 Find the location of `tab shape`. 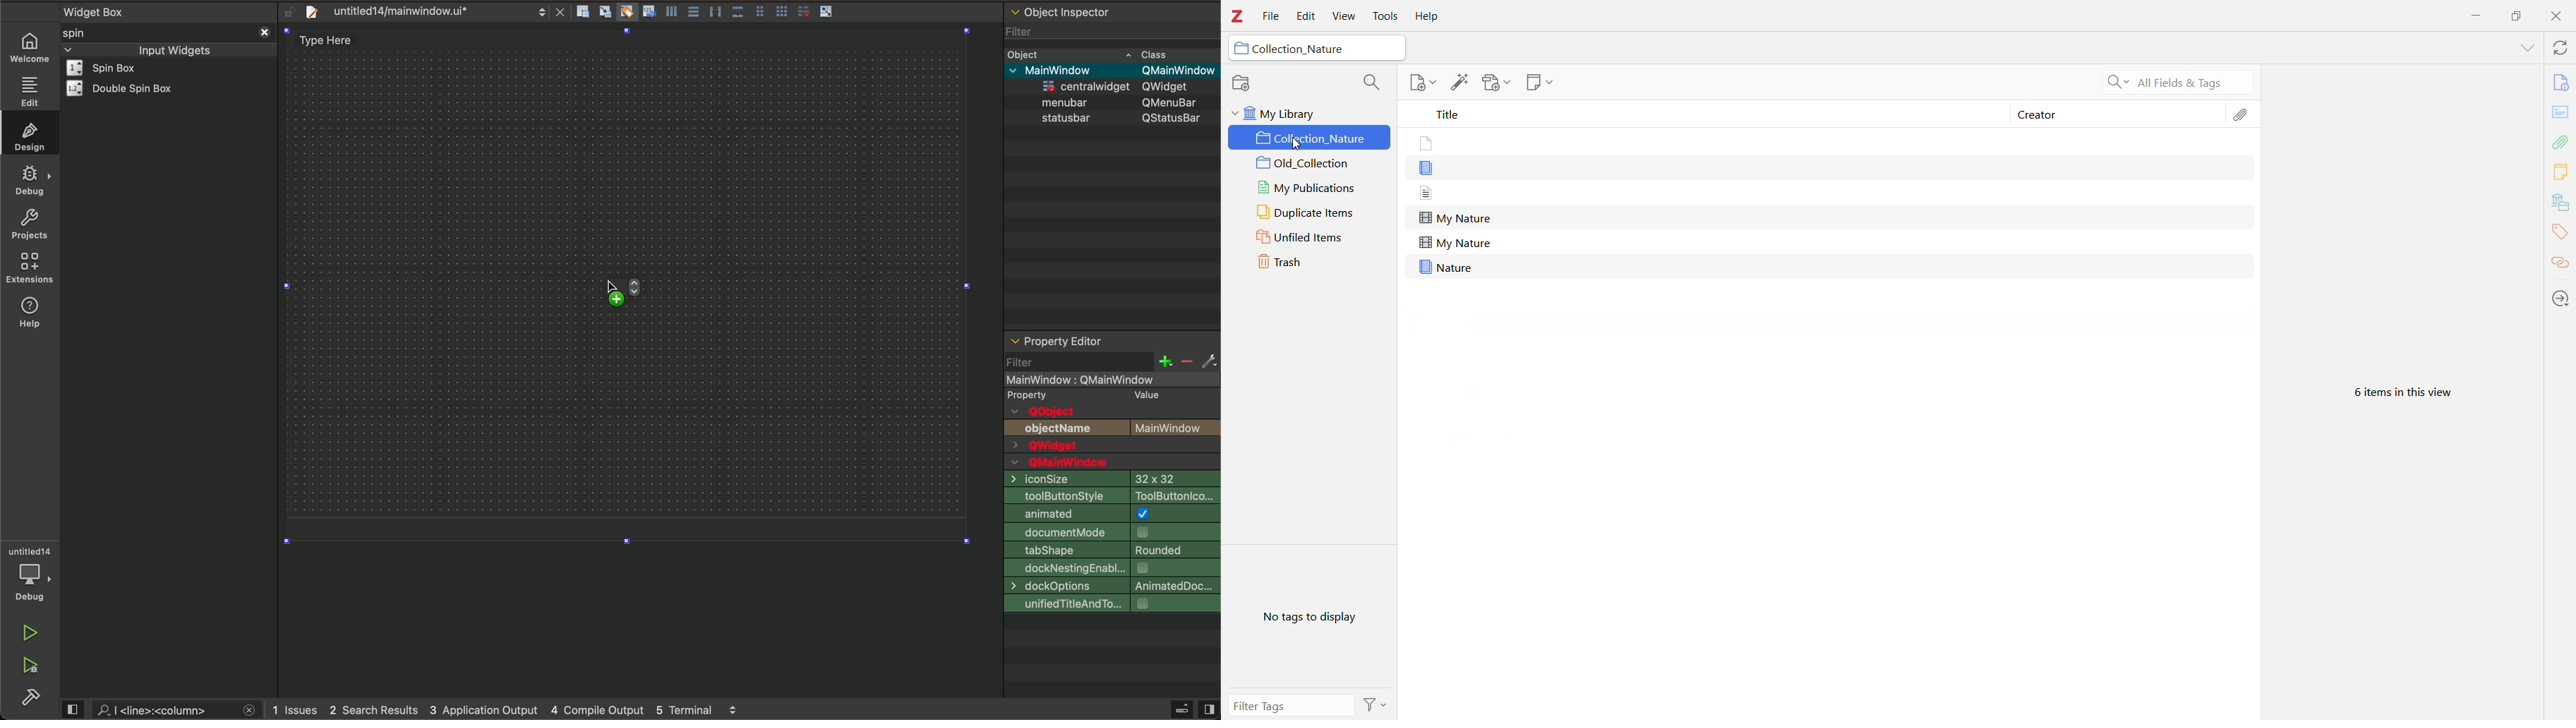

tab shape is located at coordinates (1112, 550).